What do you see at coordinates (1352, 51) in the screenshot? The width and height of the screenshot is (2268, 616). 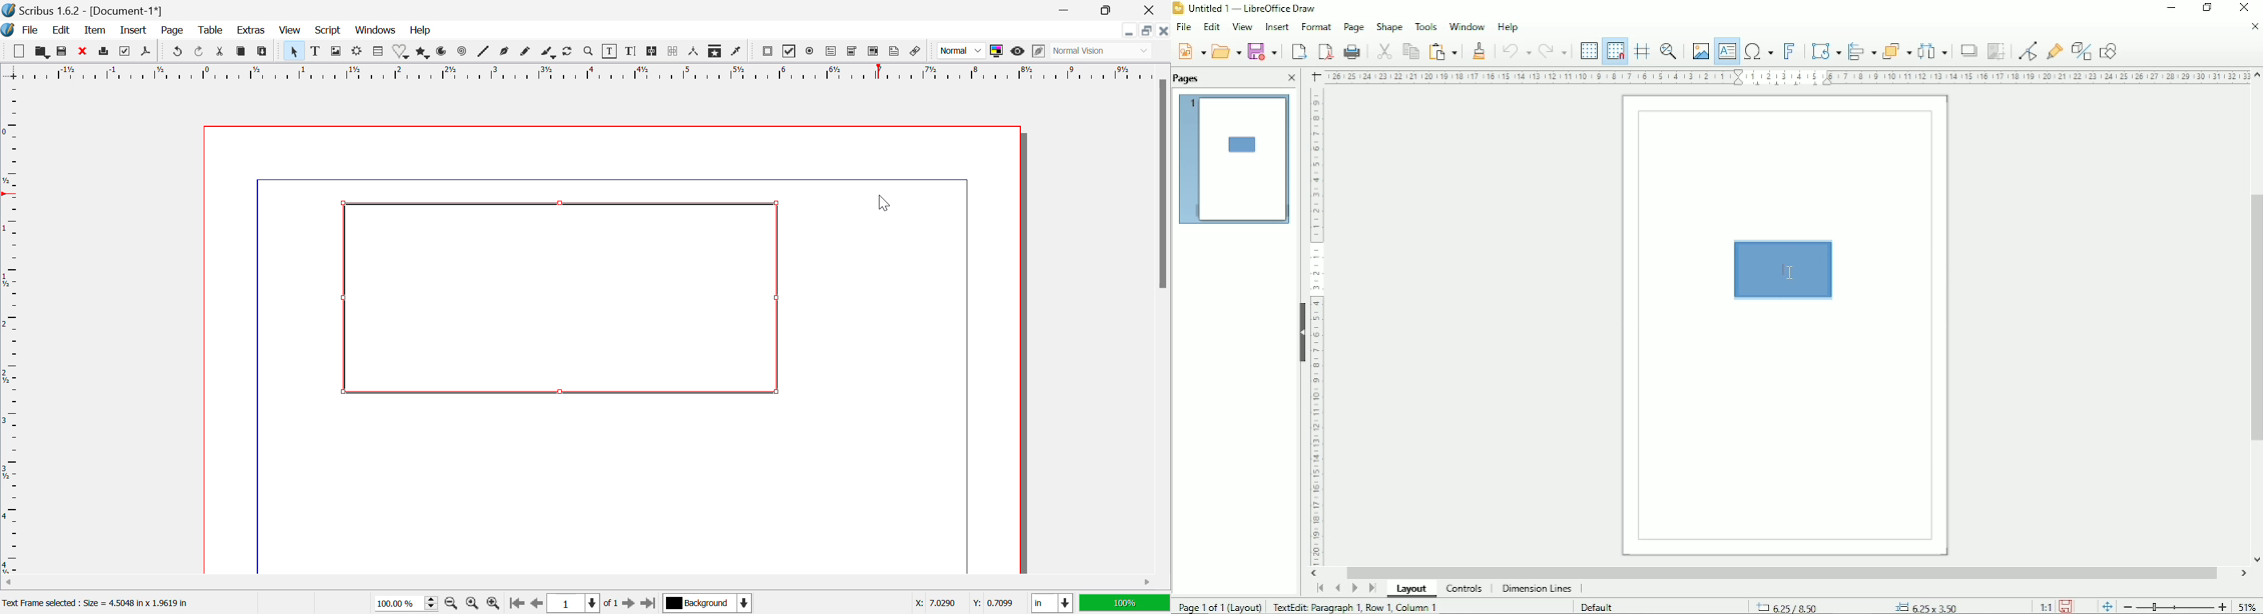 I see `Print` at bounding box center [1352, 51].